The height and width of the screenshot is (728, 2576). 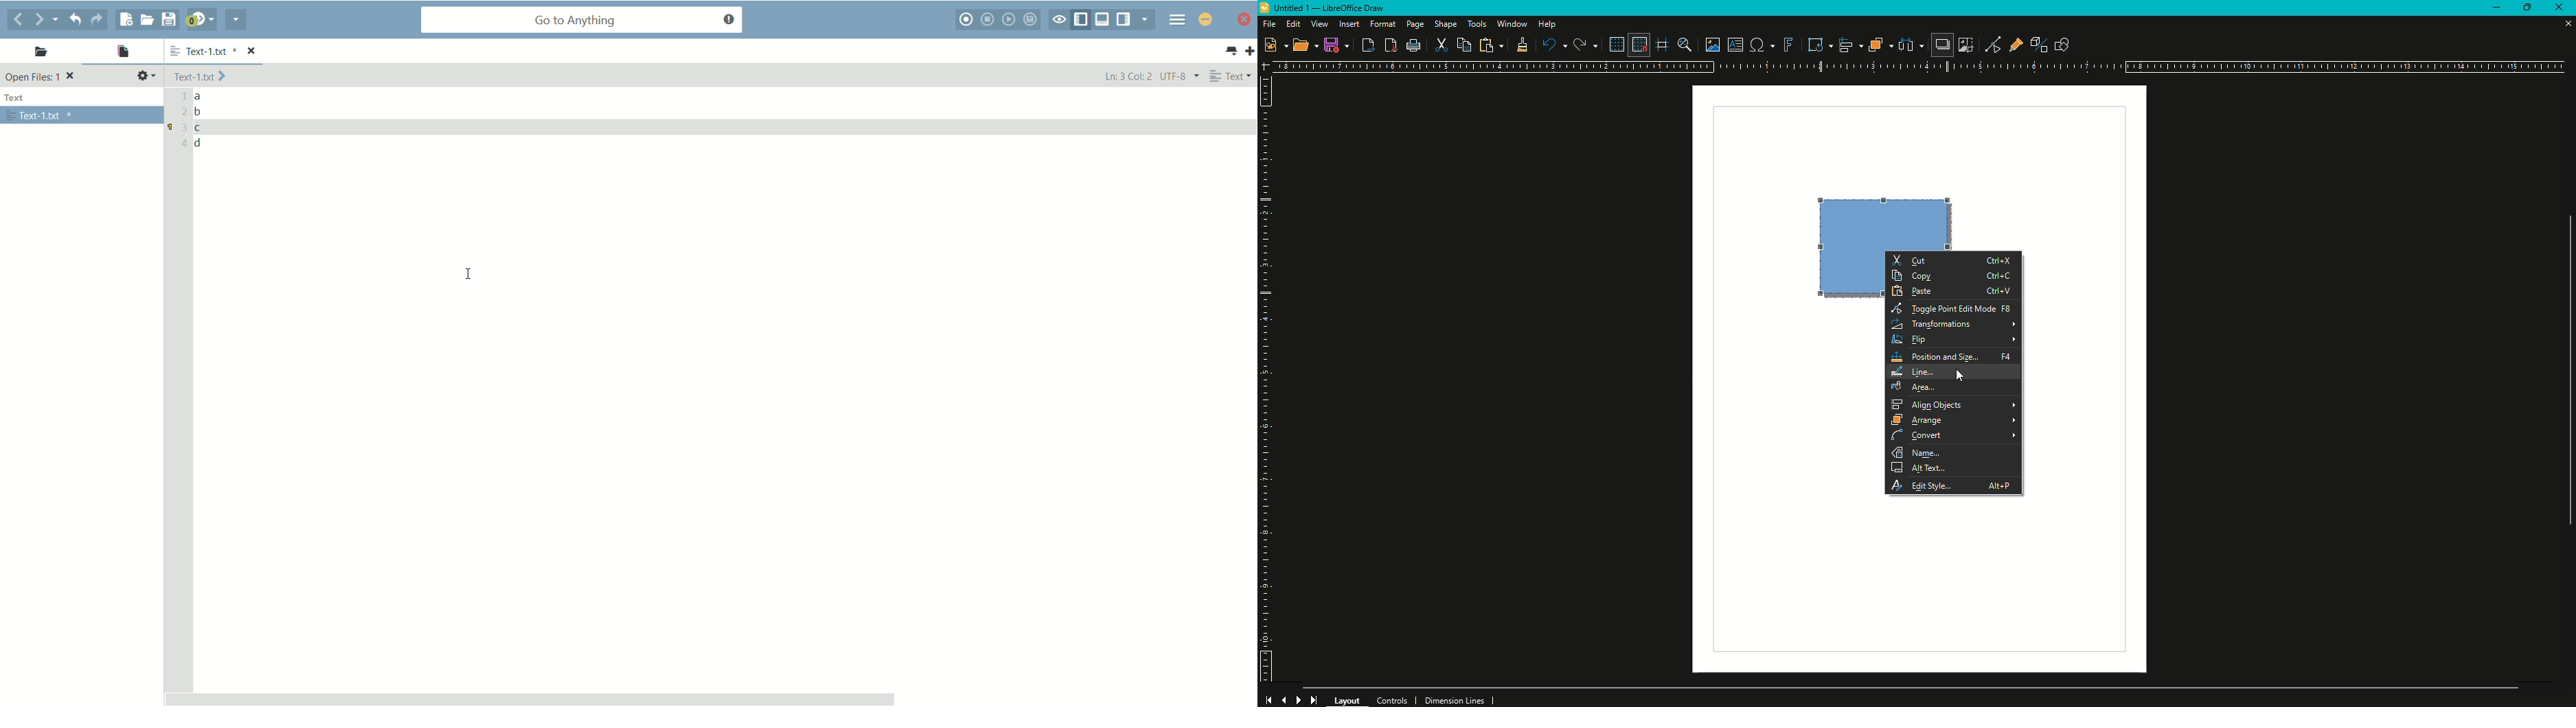 I want to click on Tools, so click(x=1477, y=24).